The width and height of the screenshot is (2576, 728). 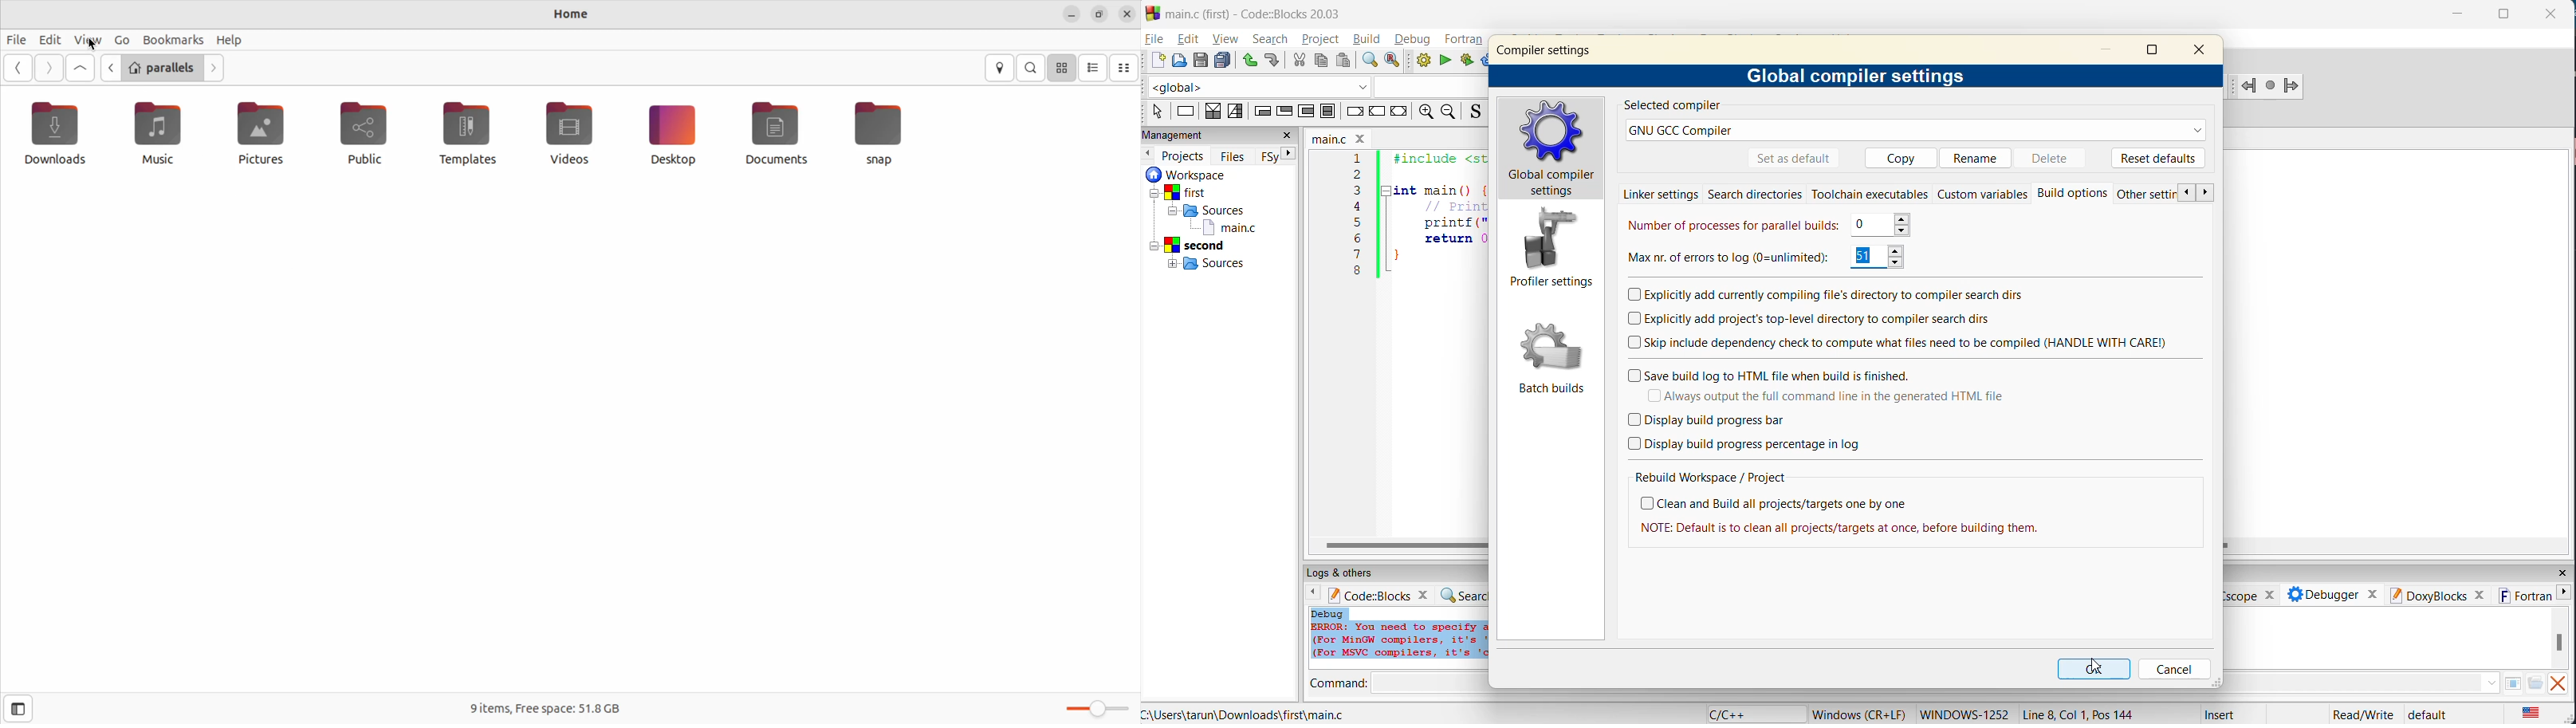 I want to click on maximize, so click(x=2503, y=14).